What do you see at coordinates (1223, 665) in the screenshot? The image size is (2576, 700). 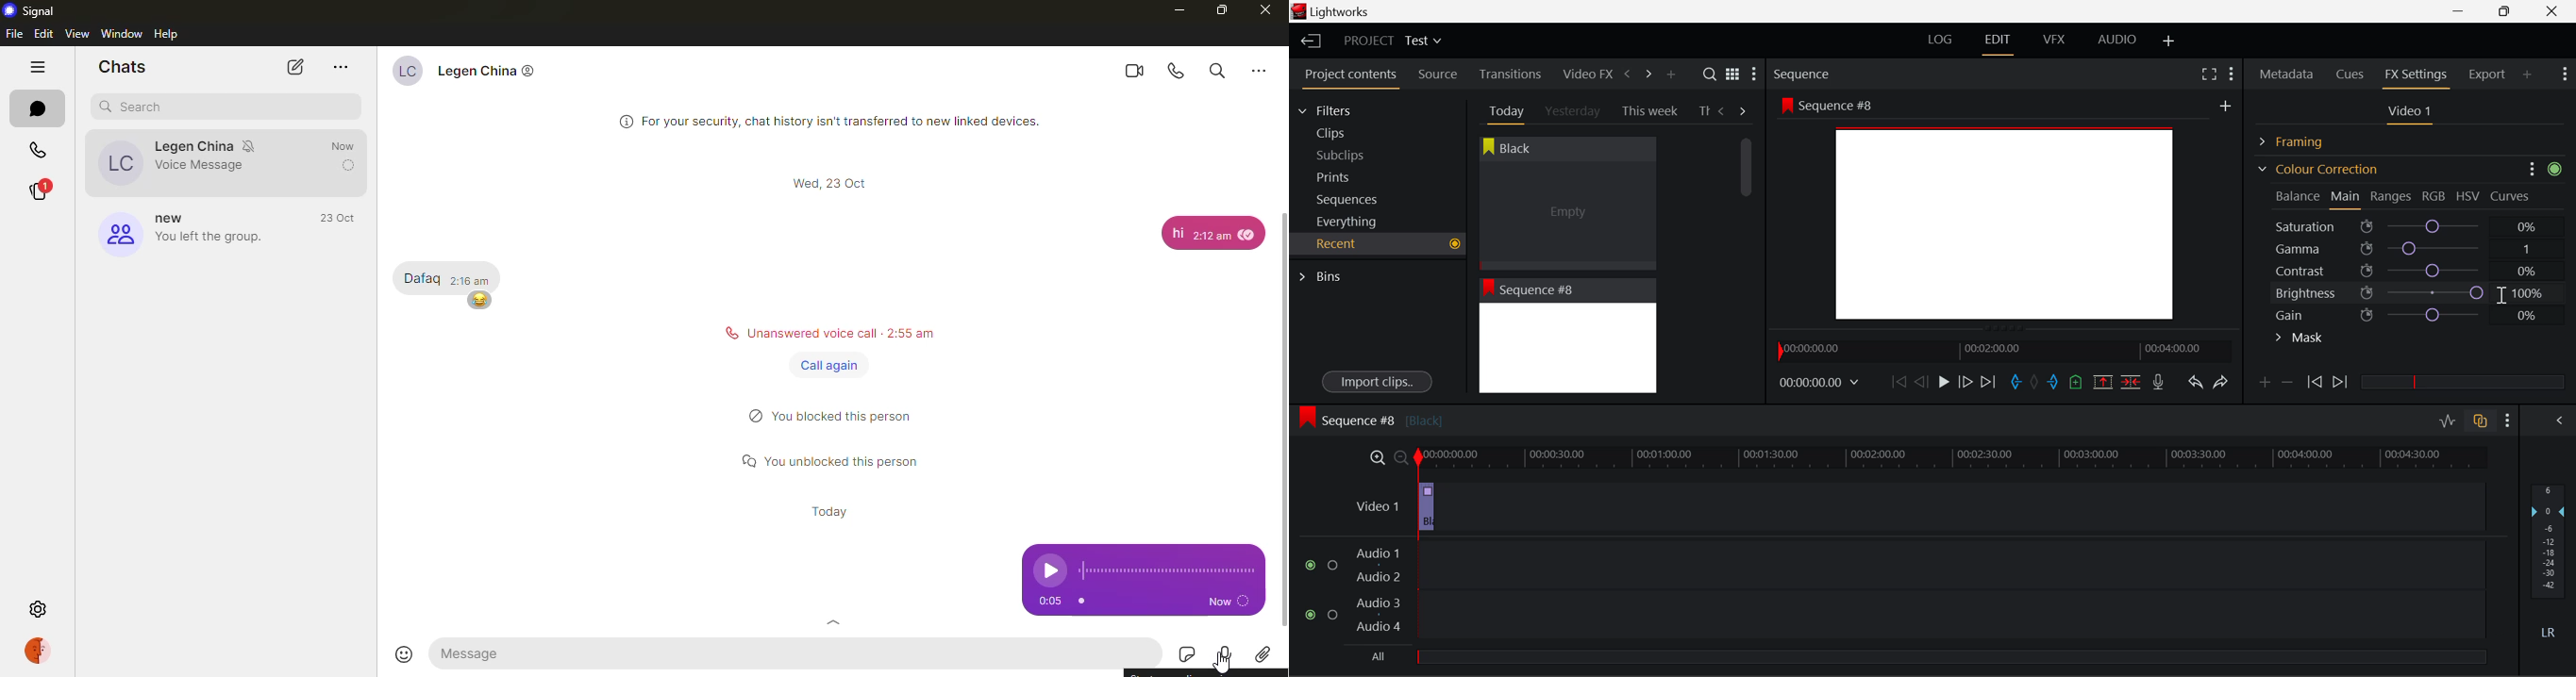 I see `cursor` at bounding box center [1223, 665].